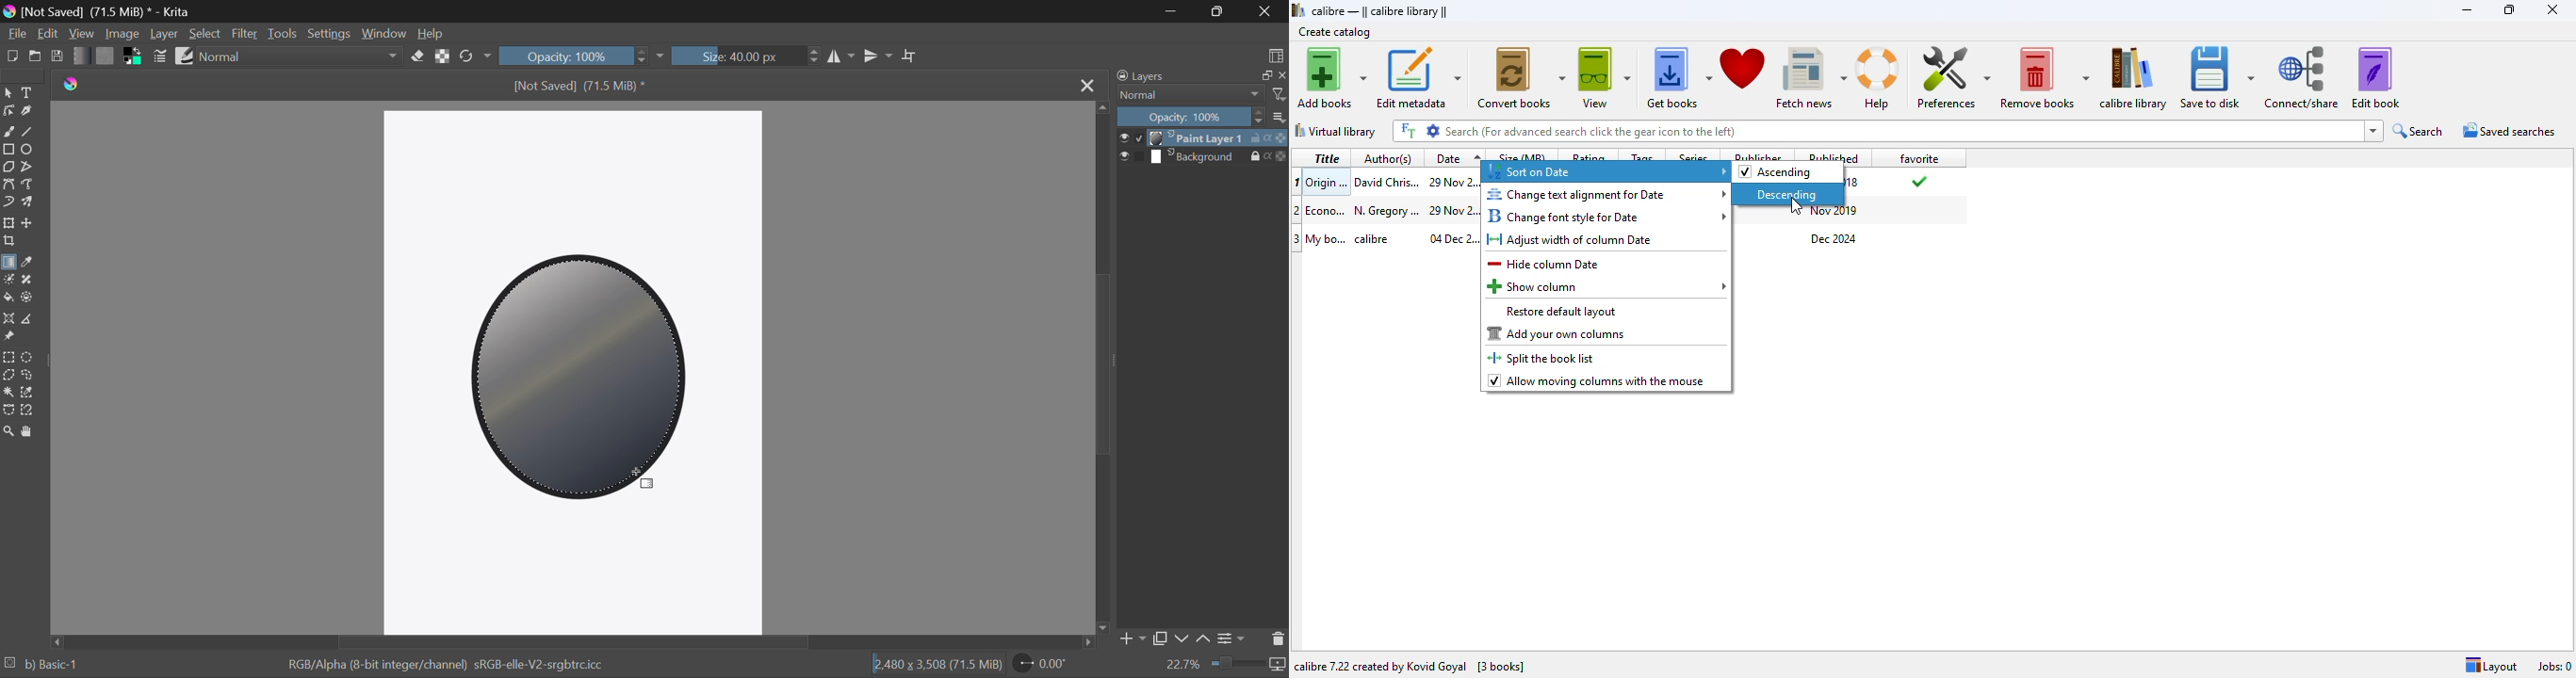  Describe the element at coordinates (1202, 639) in the screenshot. I see `Move layer up` at that location.